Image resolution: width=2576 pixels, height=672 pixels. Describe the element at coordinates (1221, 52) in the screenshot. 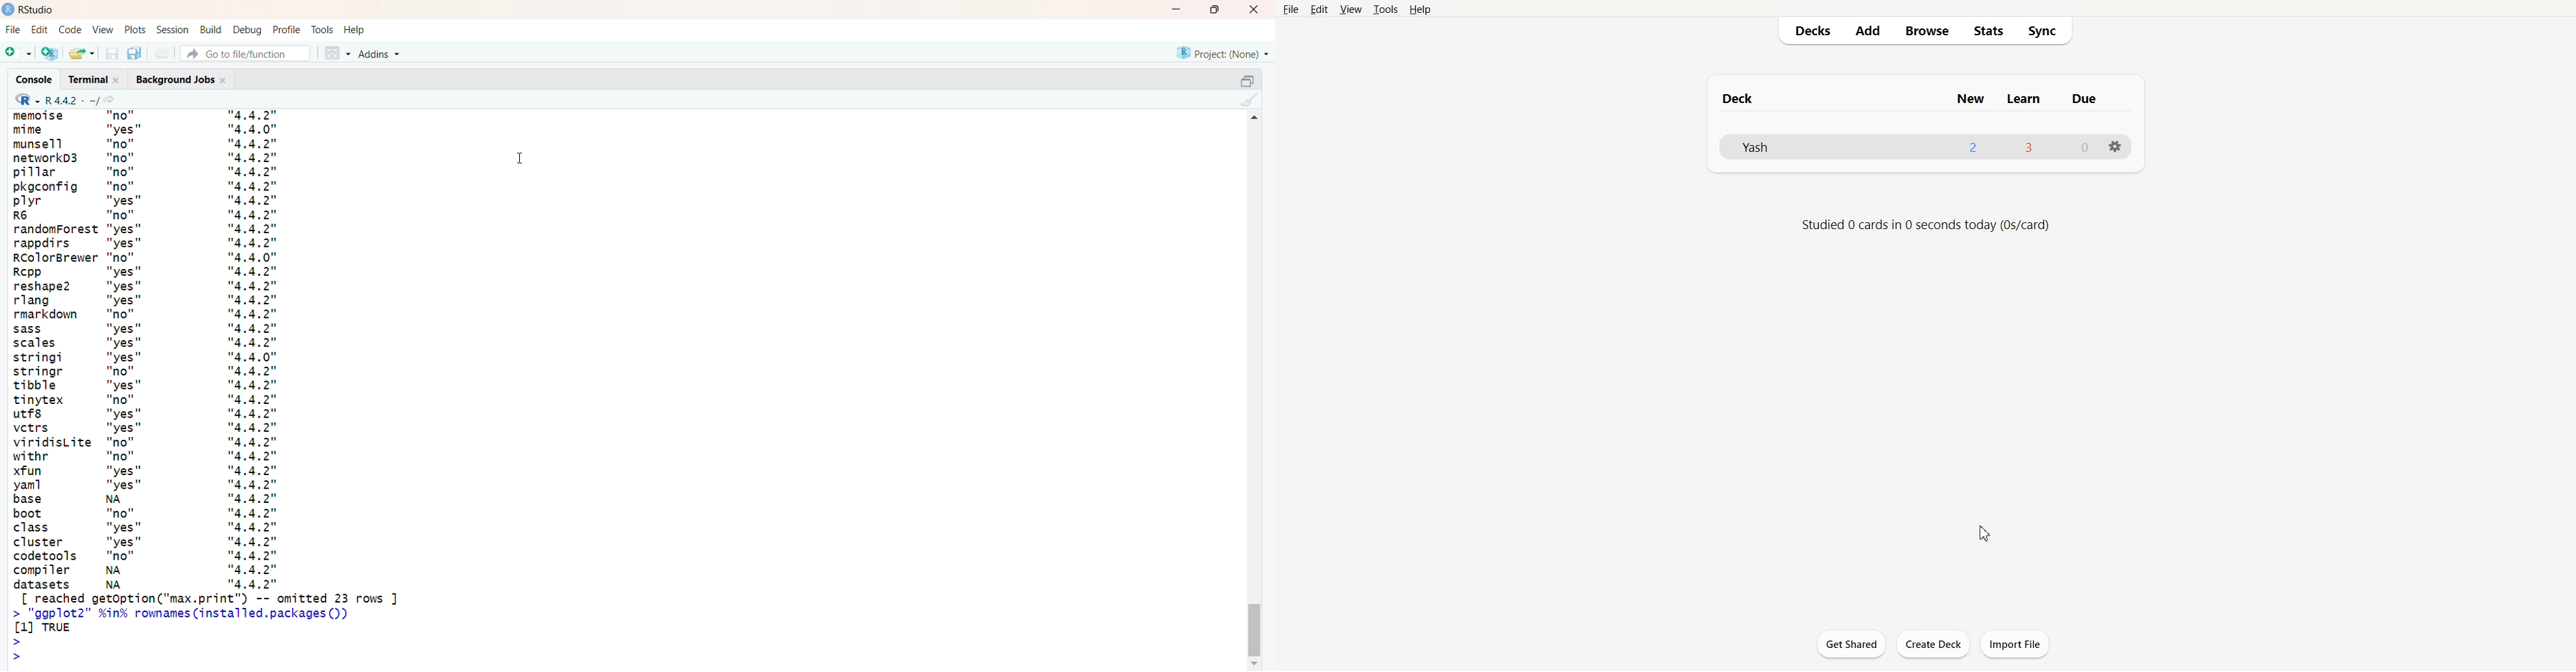

I see `project(none)` at that location.